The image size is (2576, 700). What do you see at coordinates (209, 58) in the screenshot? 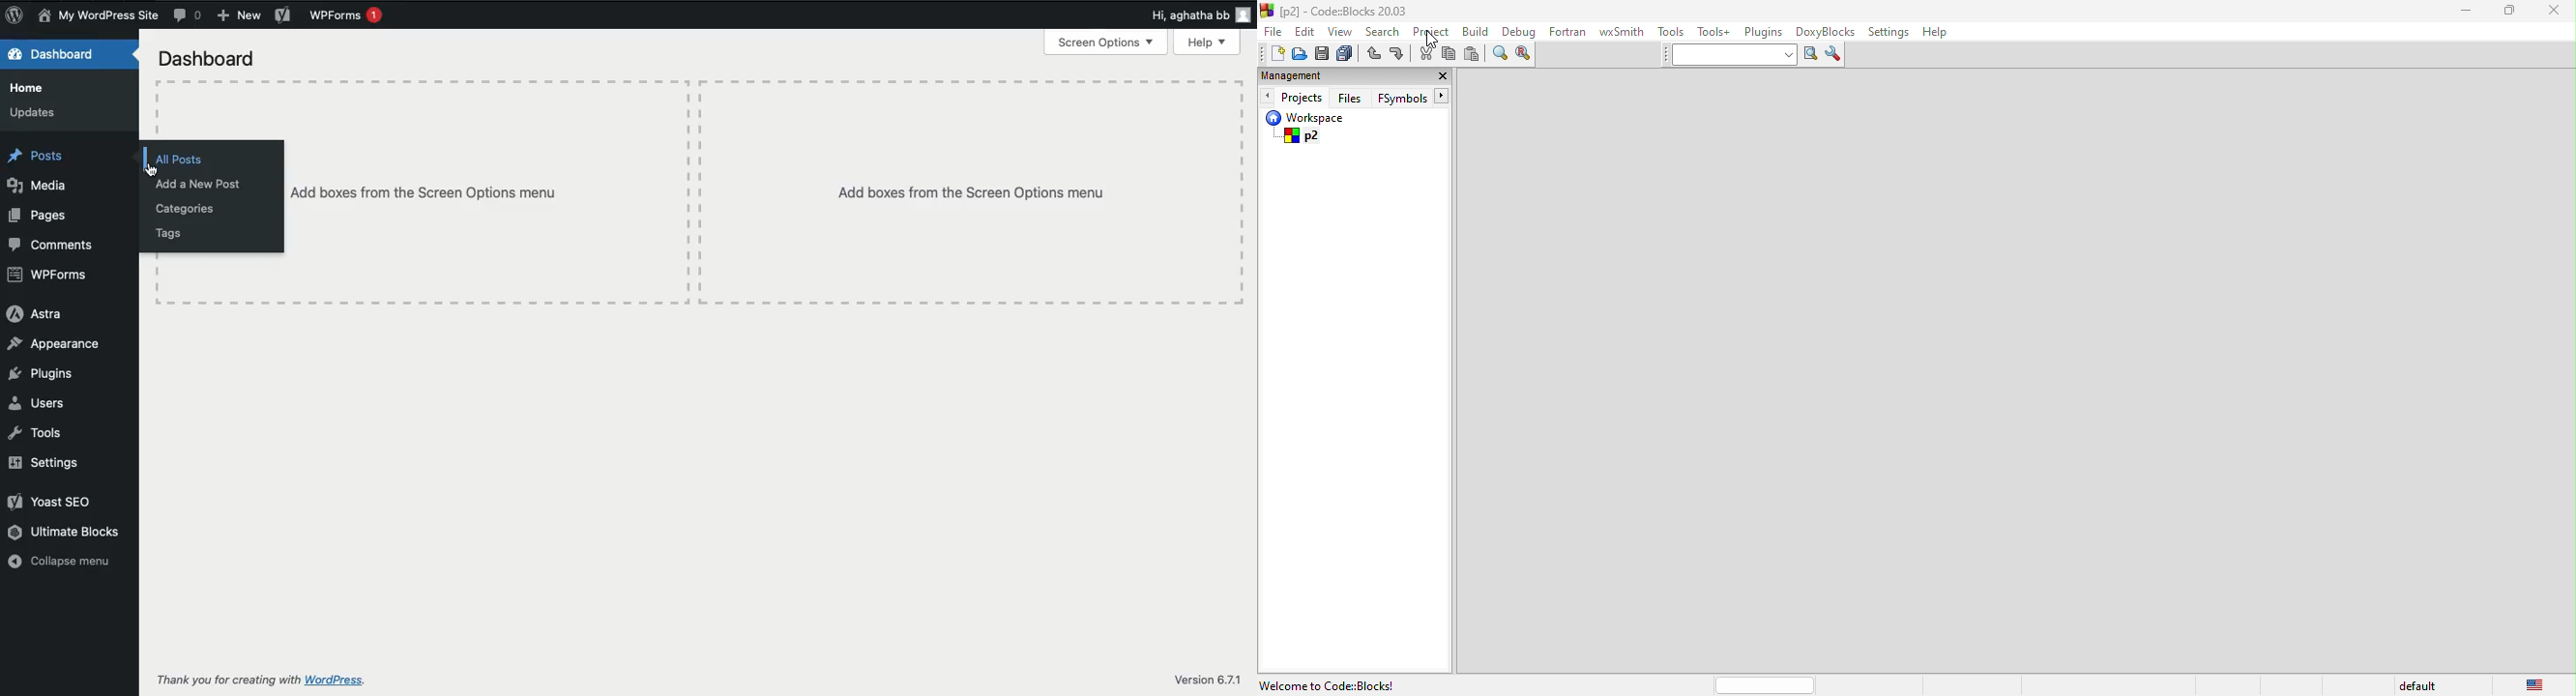
I see `Dashboard` at bounding box center [209, 58].